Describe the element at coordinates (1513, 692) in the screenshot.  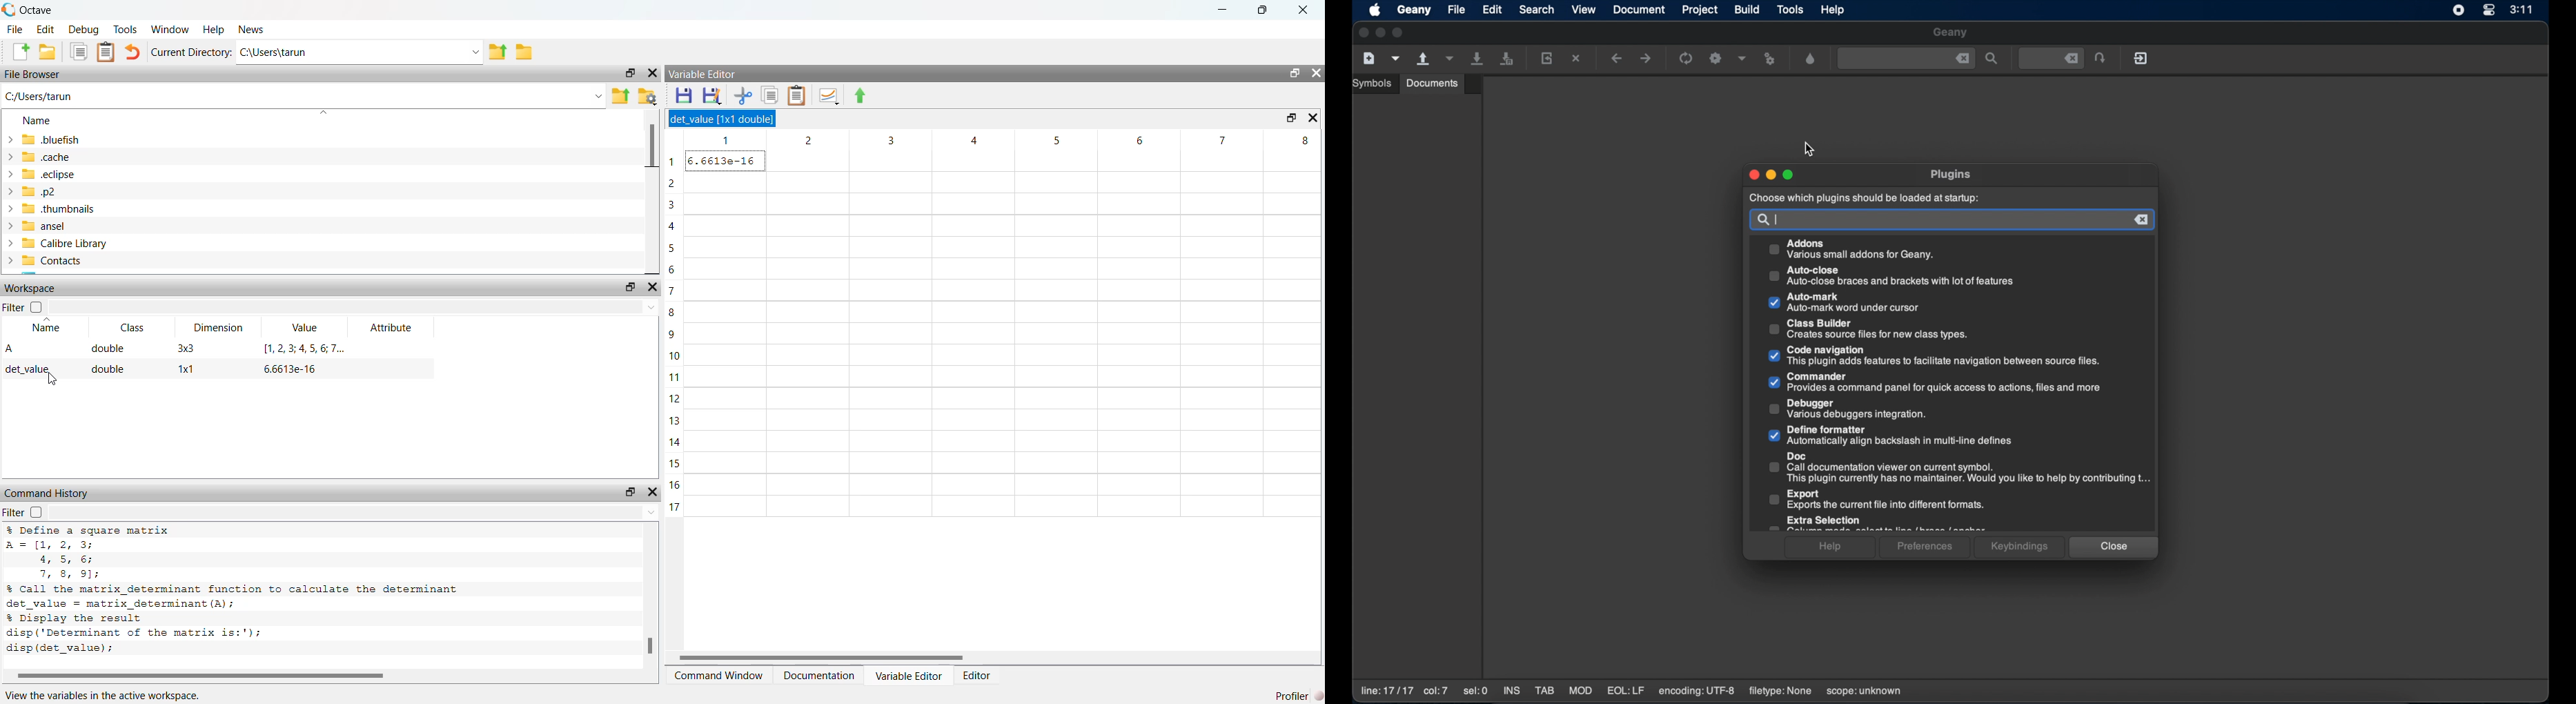
I see `INS` at that location.